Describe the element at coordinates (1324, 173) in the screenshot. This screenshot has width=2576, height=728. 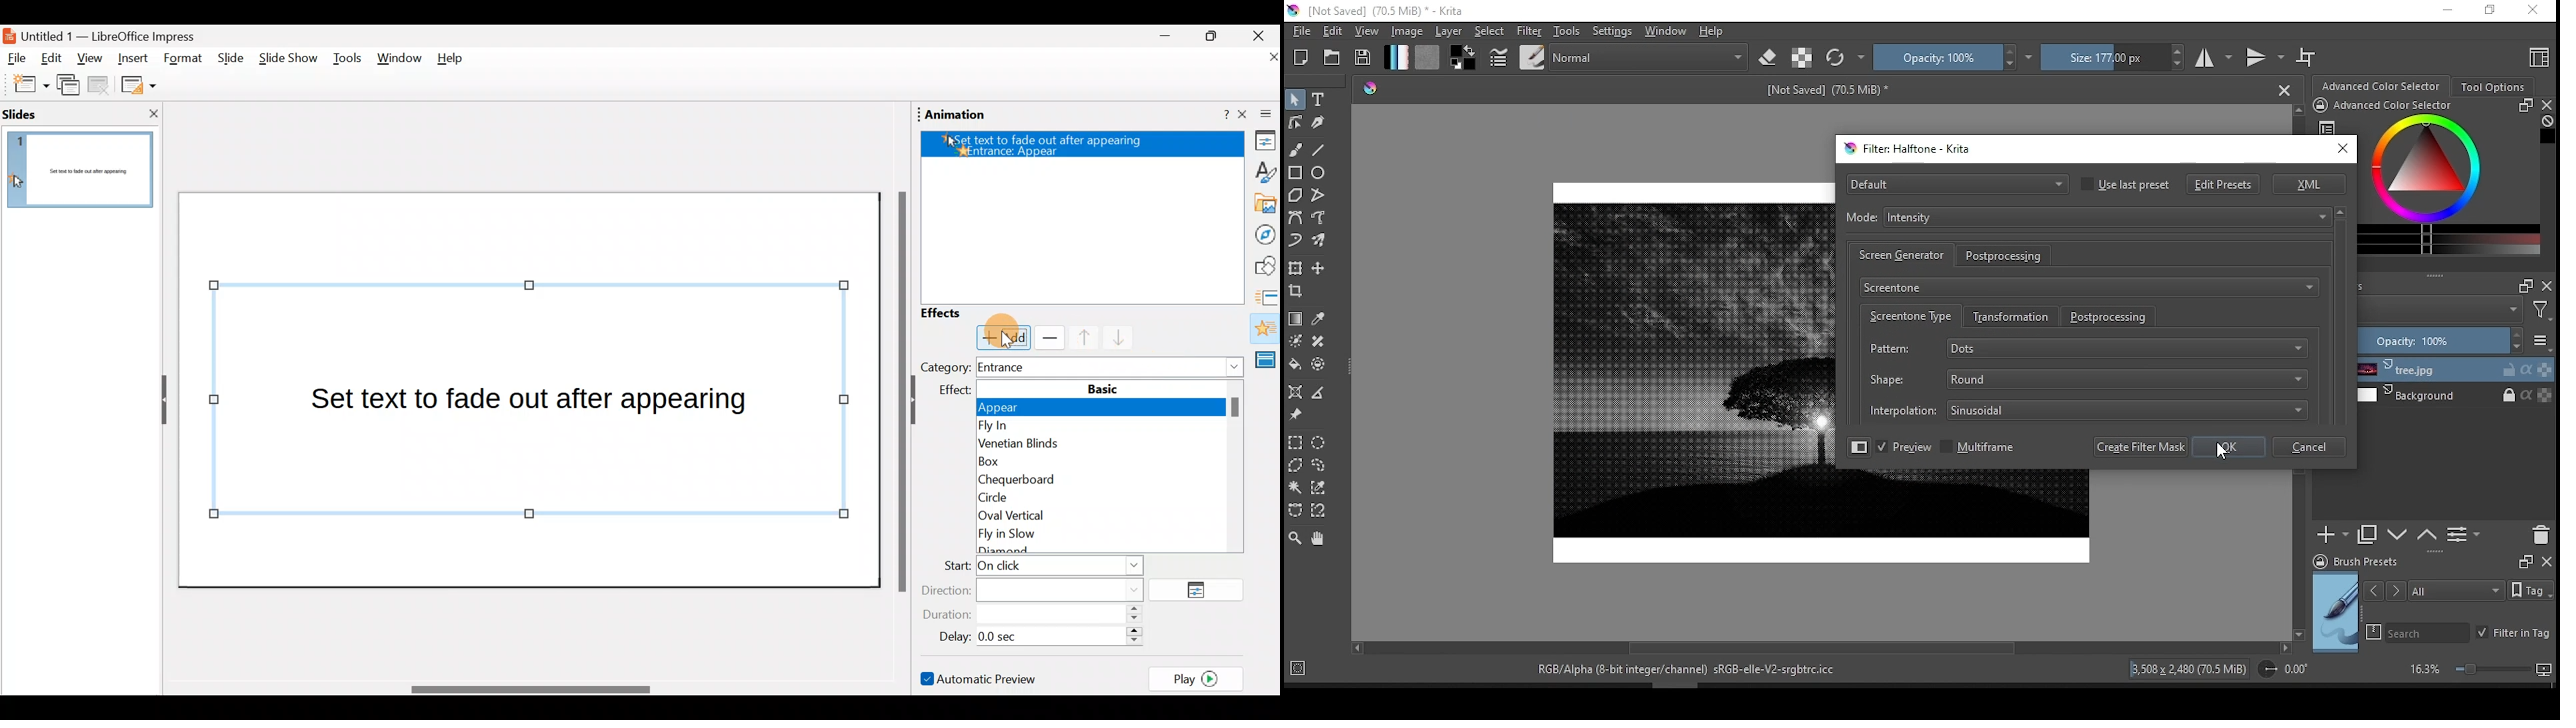
I see `ellipse tool` at that location.